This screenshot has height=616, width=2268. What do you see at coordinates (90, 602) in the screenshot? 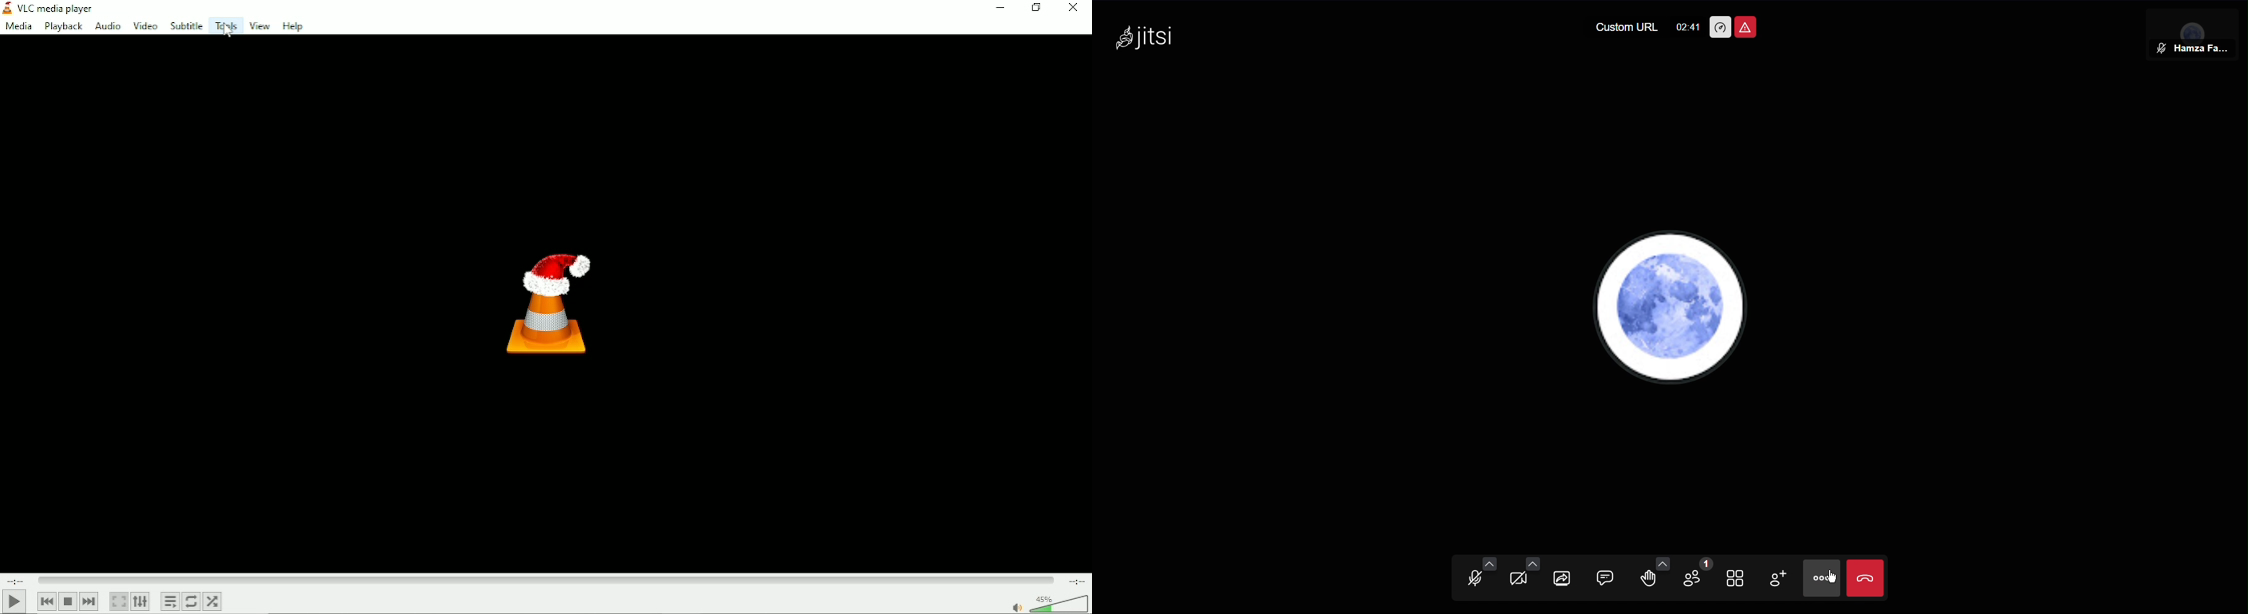
I see `Next` at bounding box center [90, 602].